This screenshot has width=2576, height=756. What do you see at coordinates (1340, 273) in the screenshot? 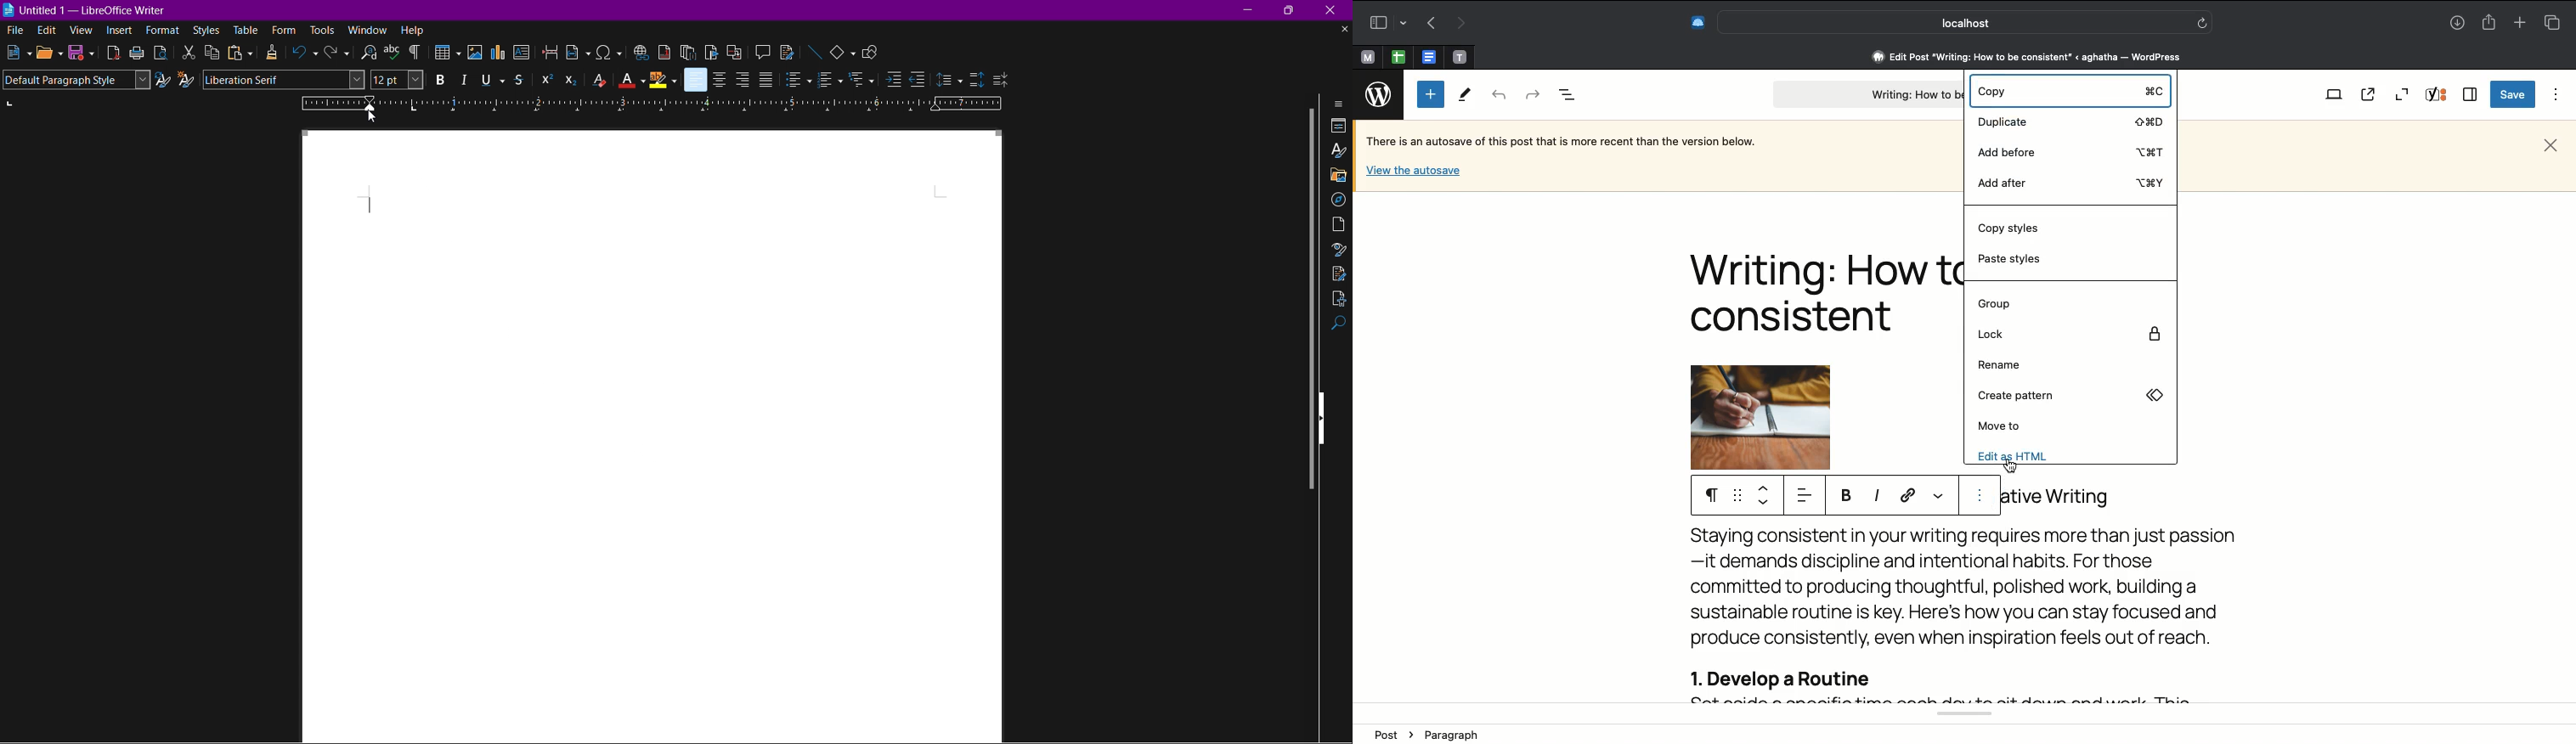
I see `Manage Changes` at bounding box center [1340, 273].